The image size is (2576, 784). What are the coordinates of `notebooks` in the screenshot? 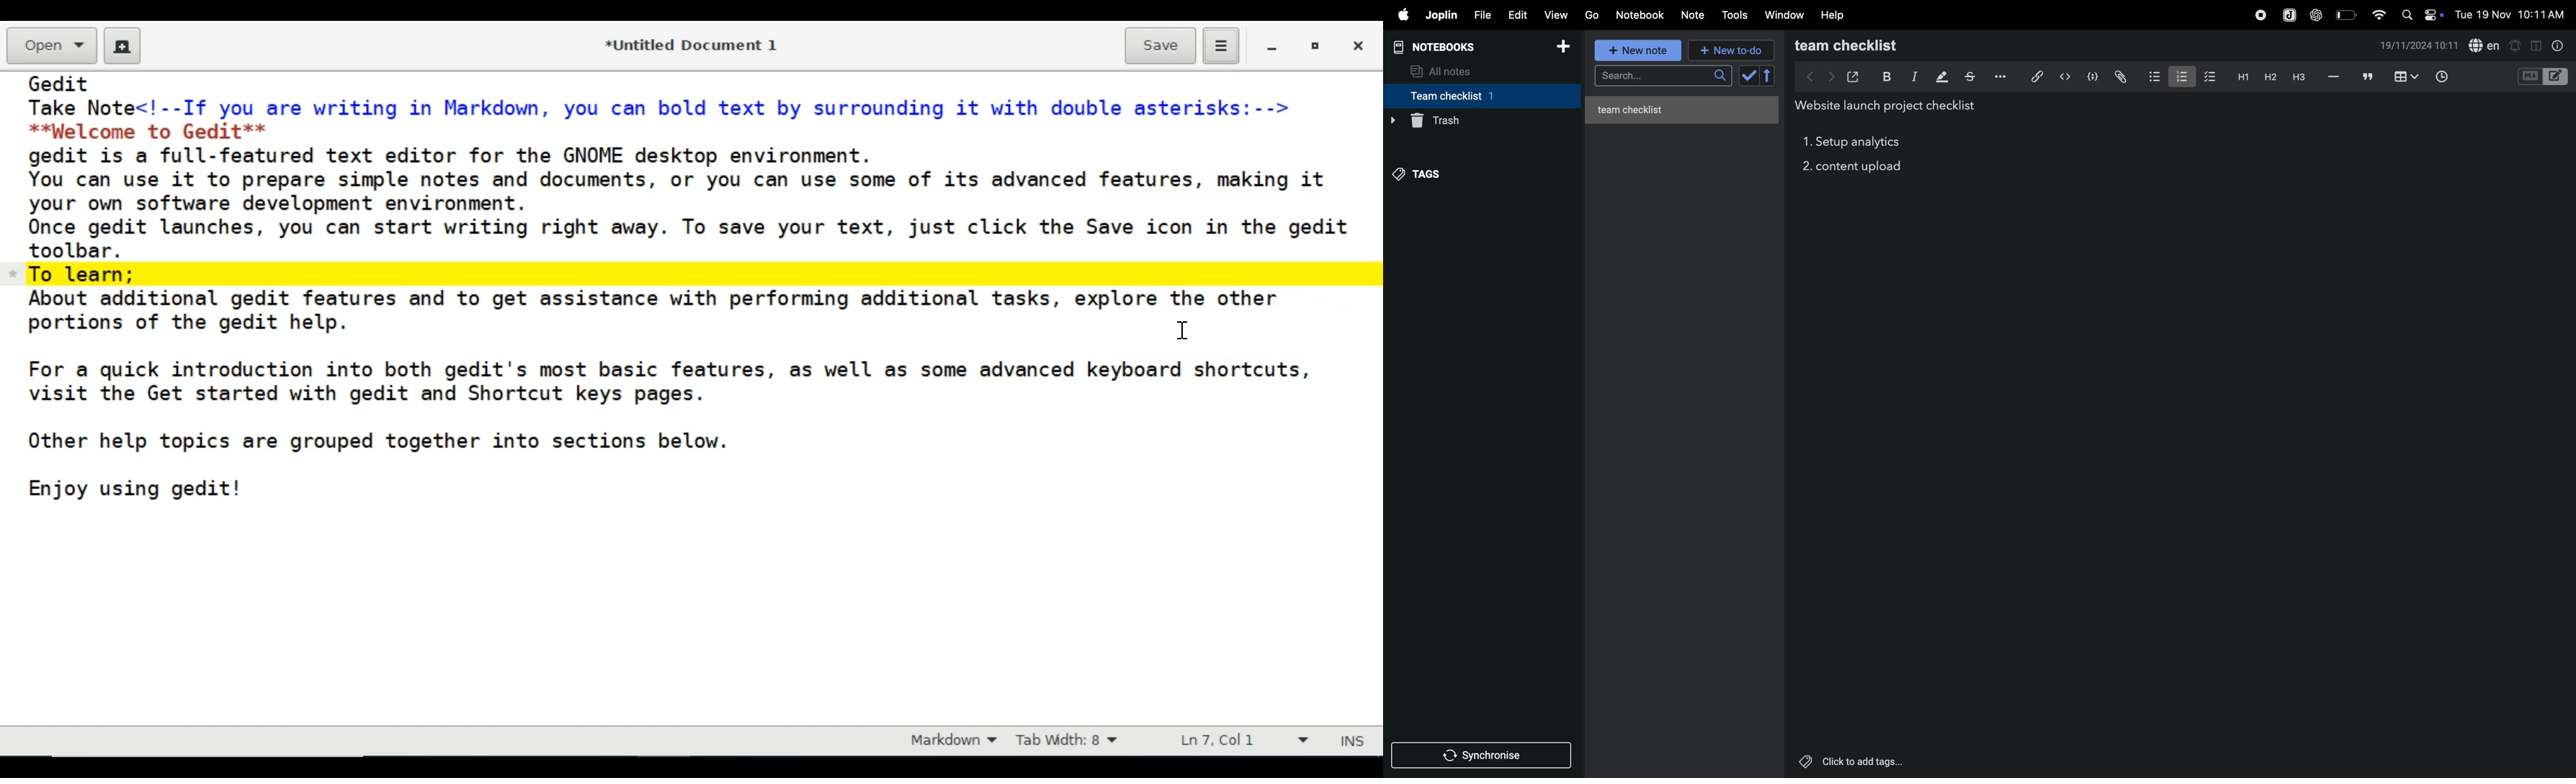 It's located at (1440, 46).